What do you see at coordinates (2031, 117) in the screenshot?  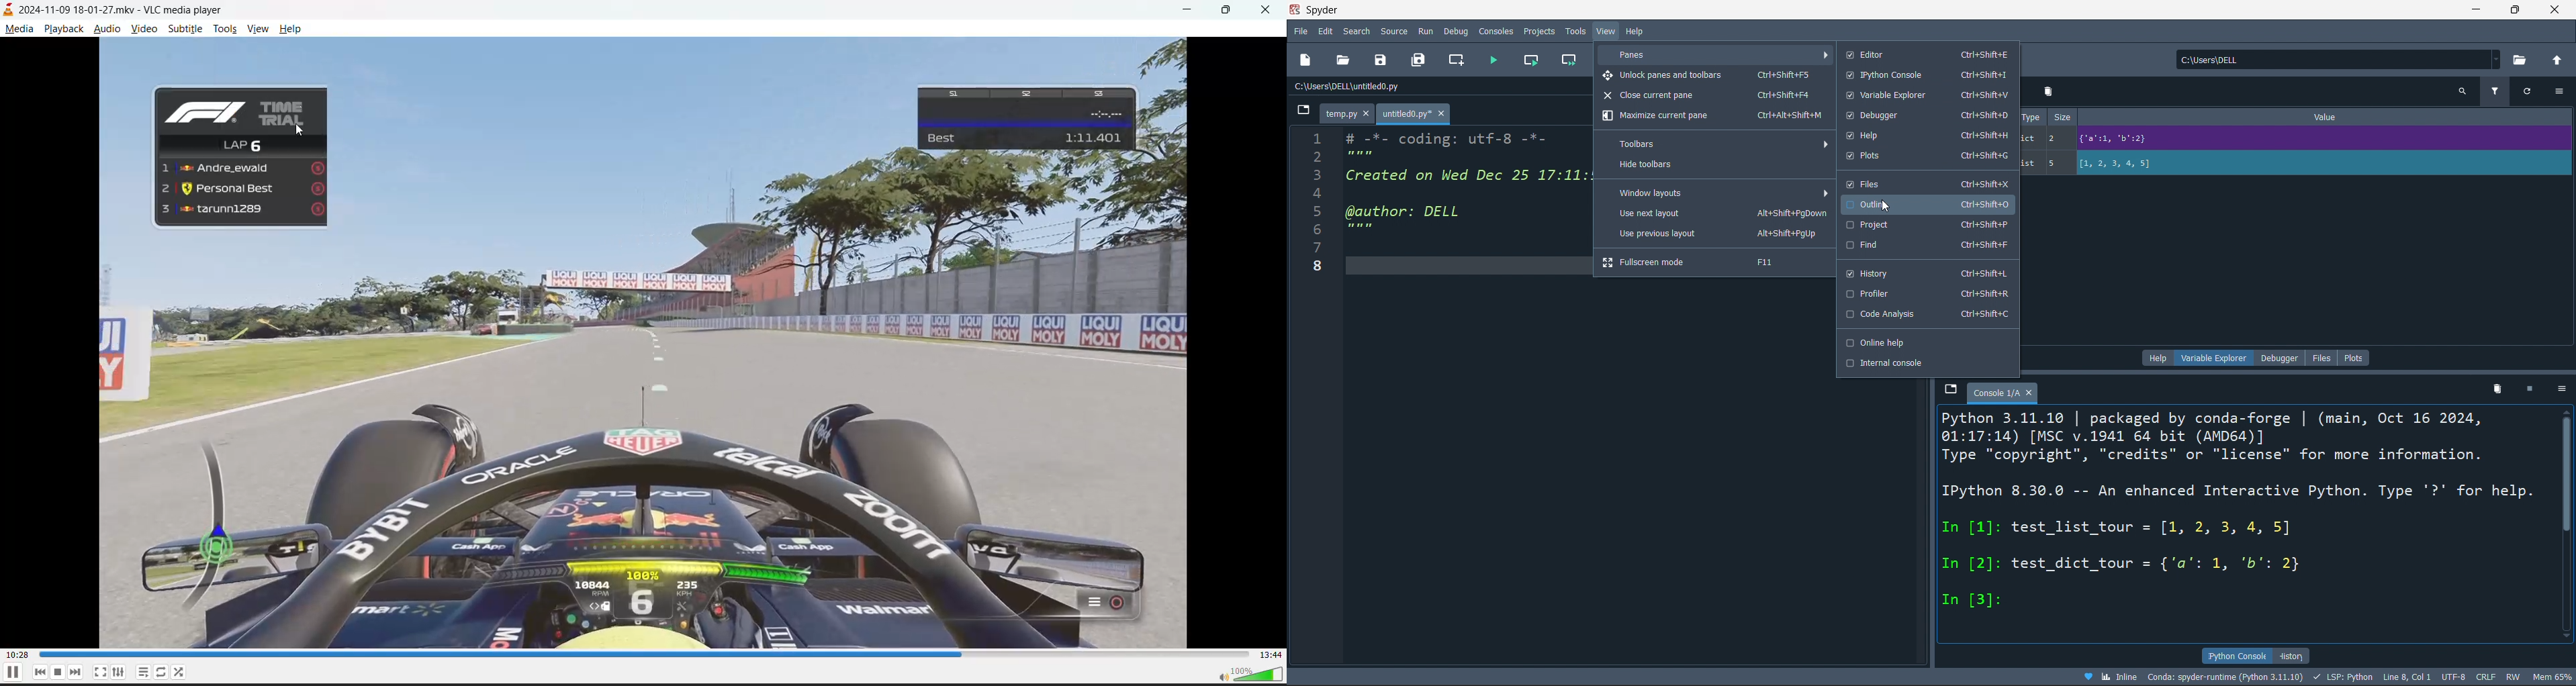 I see `type` at bounding box center [2031, 117].